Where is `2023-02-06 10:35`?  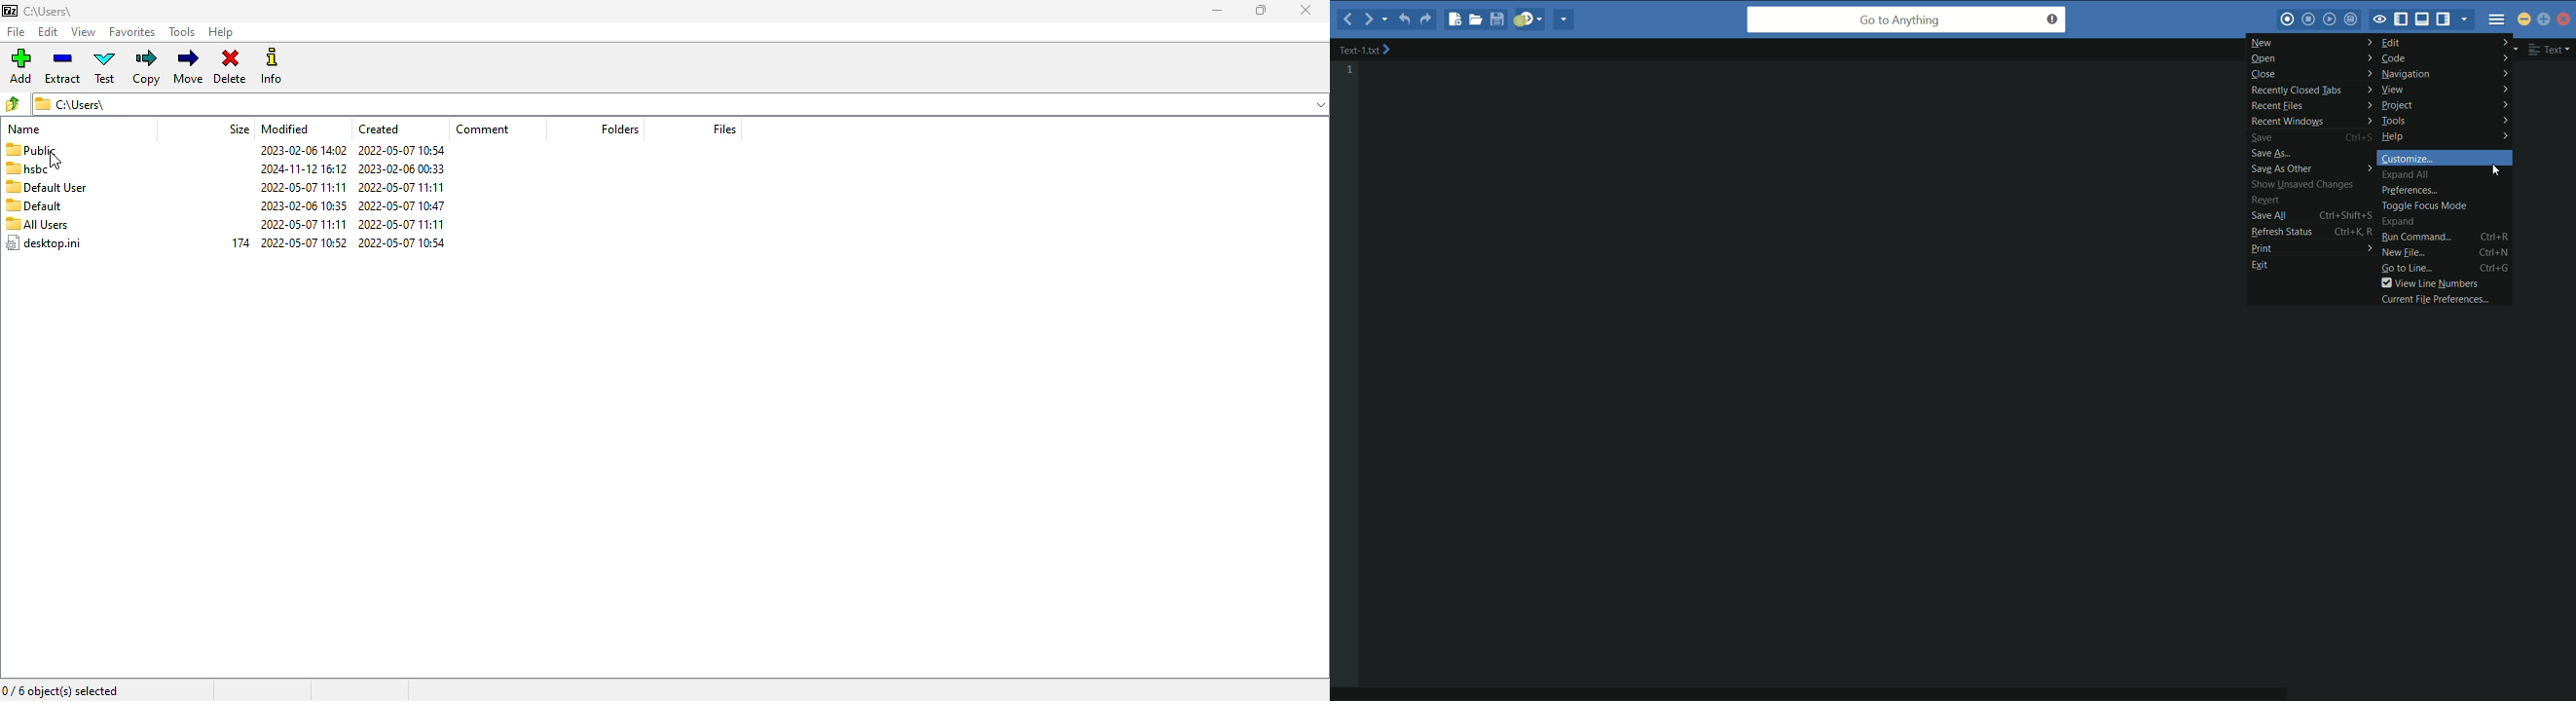 2023-02-06 10:35 is located at coordinates (298, 206).